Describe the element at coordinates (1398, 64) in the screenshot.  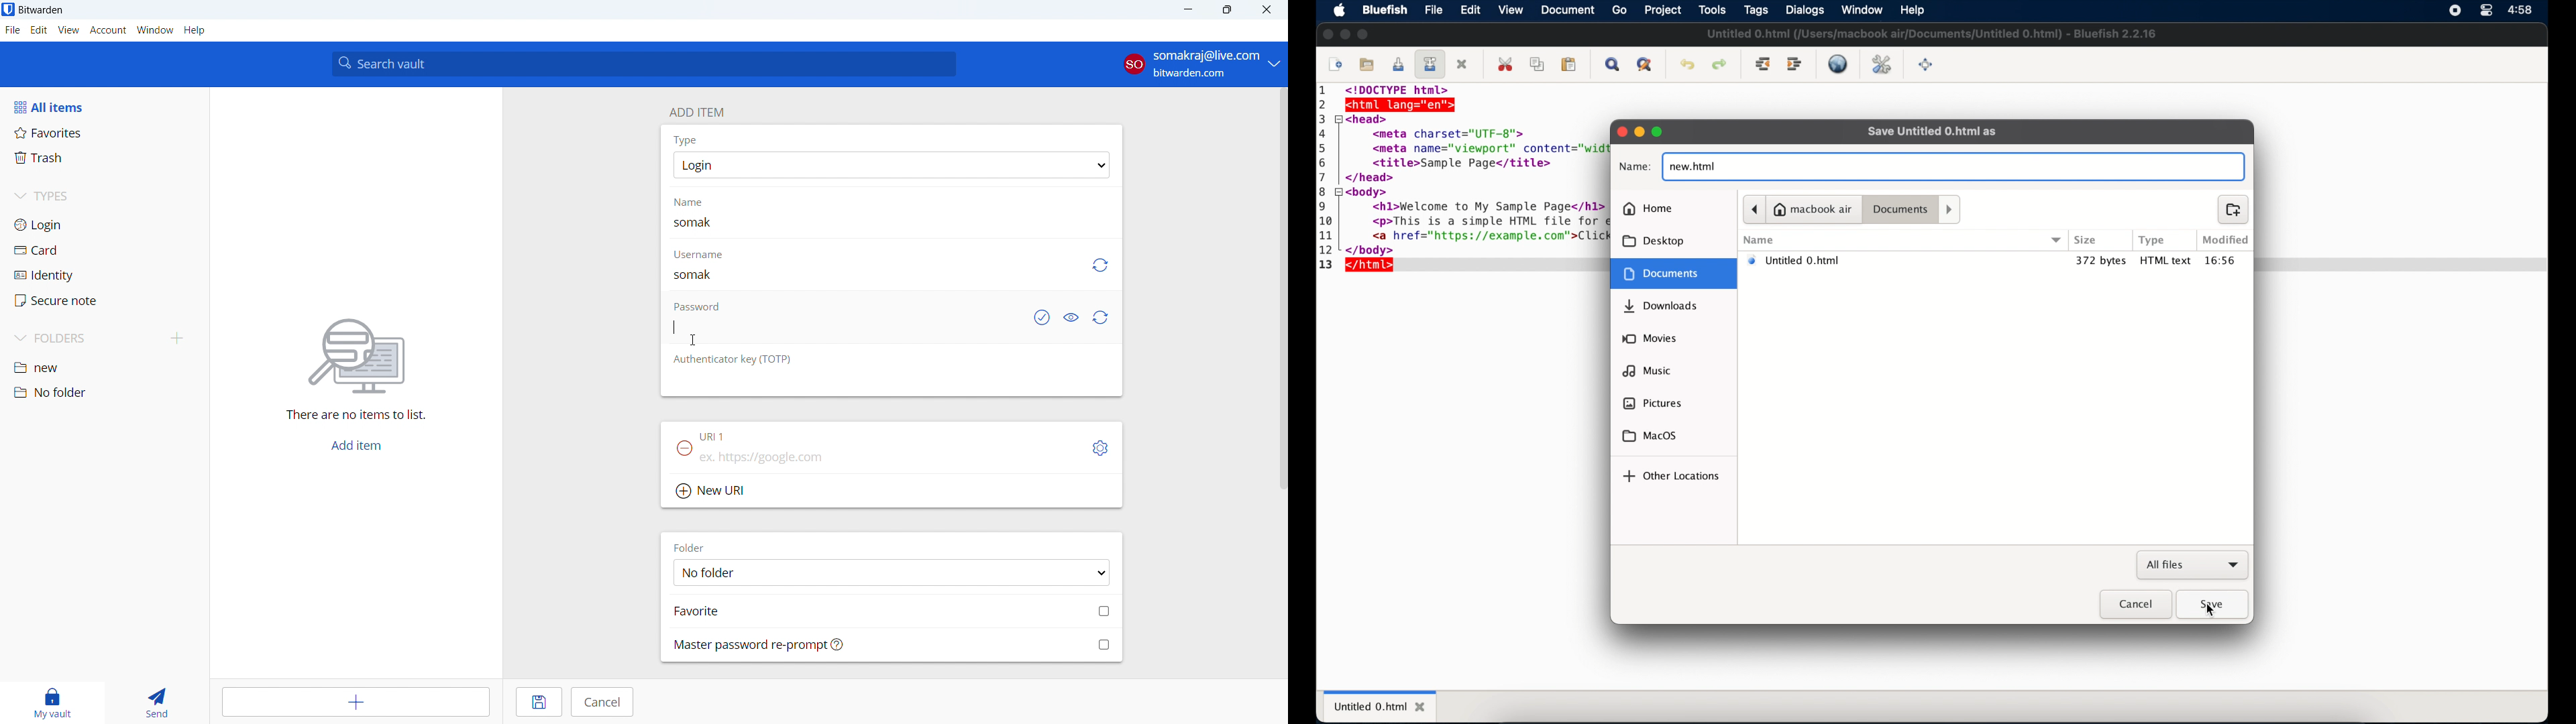
I see `save current file` at that location.